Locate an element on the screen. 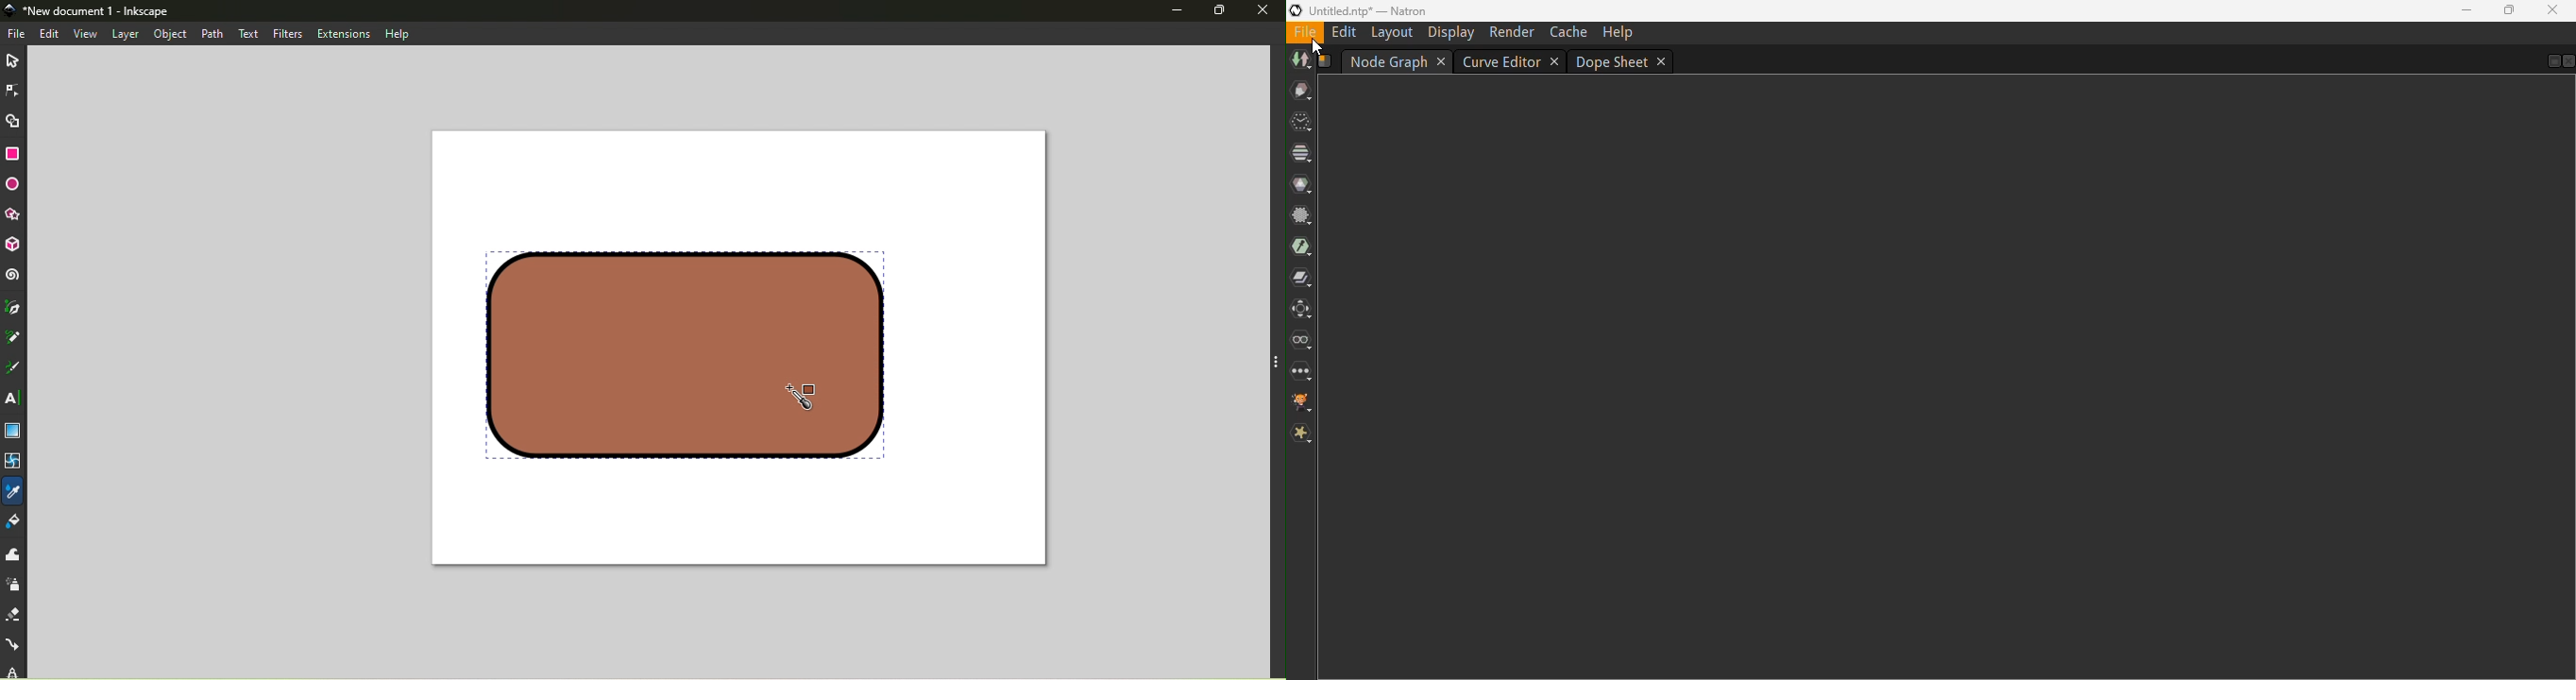 Image resolution: width=2576 pixels, height=700 pixels. text is located at coordinates (247, 32).